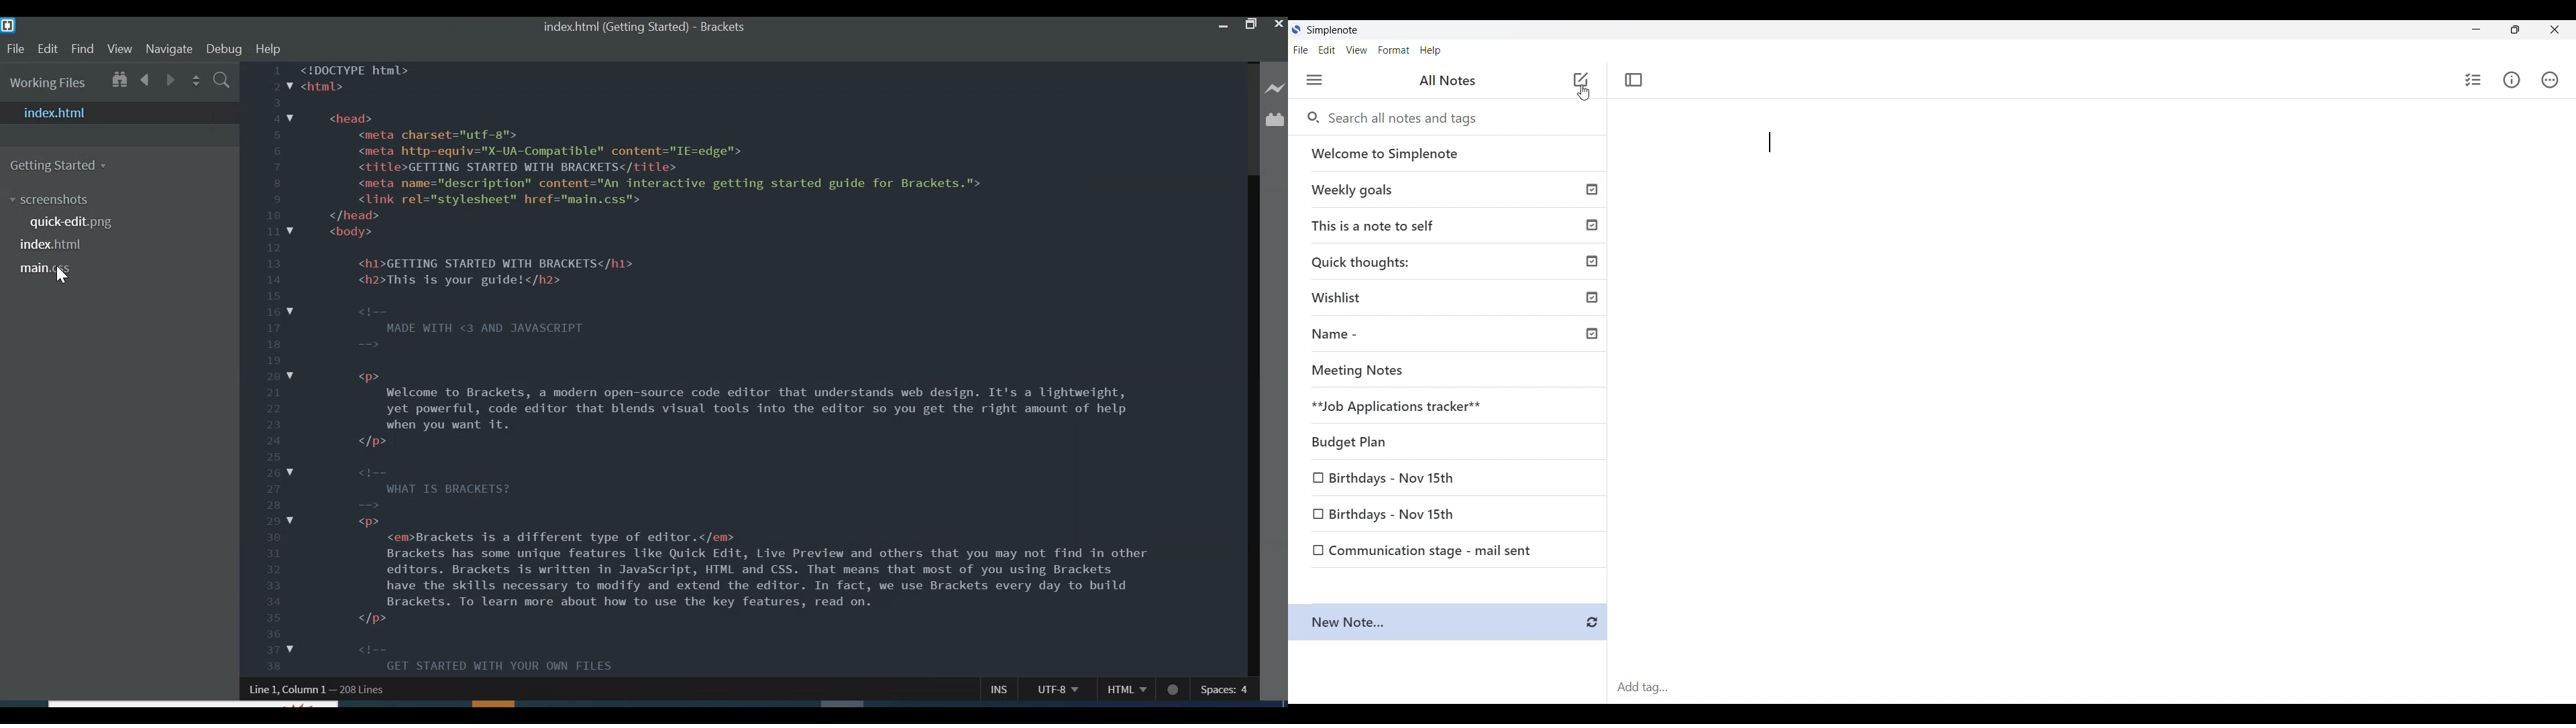  I want to click on Working Files, so click(51, 82).